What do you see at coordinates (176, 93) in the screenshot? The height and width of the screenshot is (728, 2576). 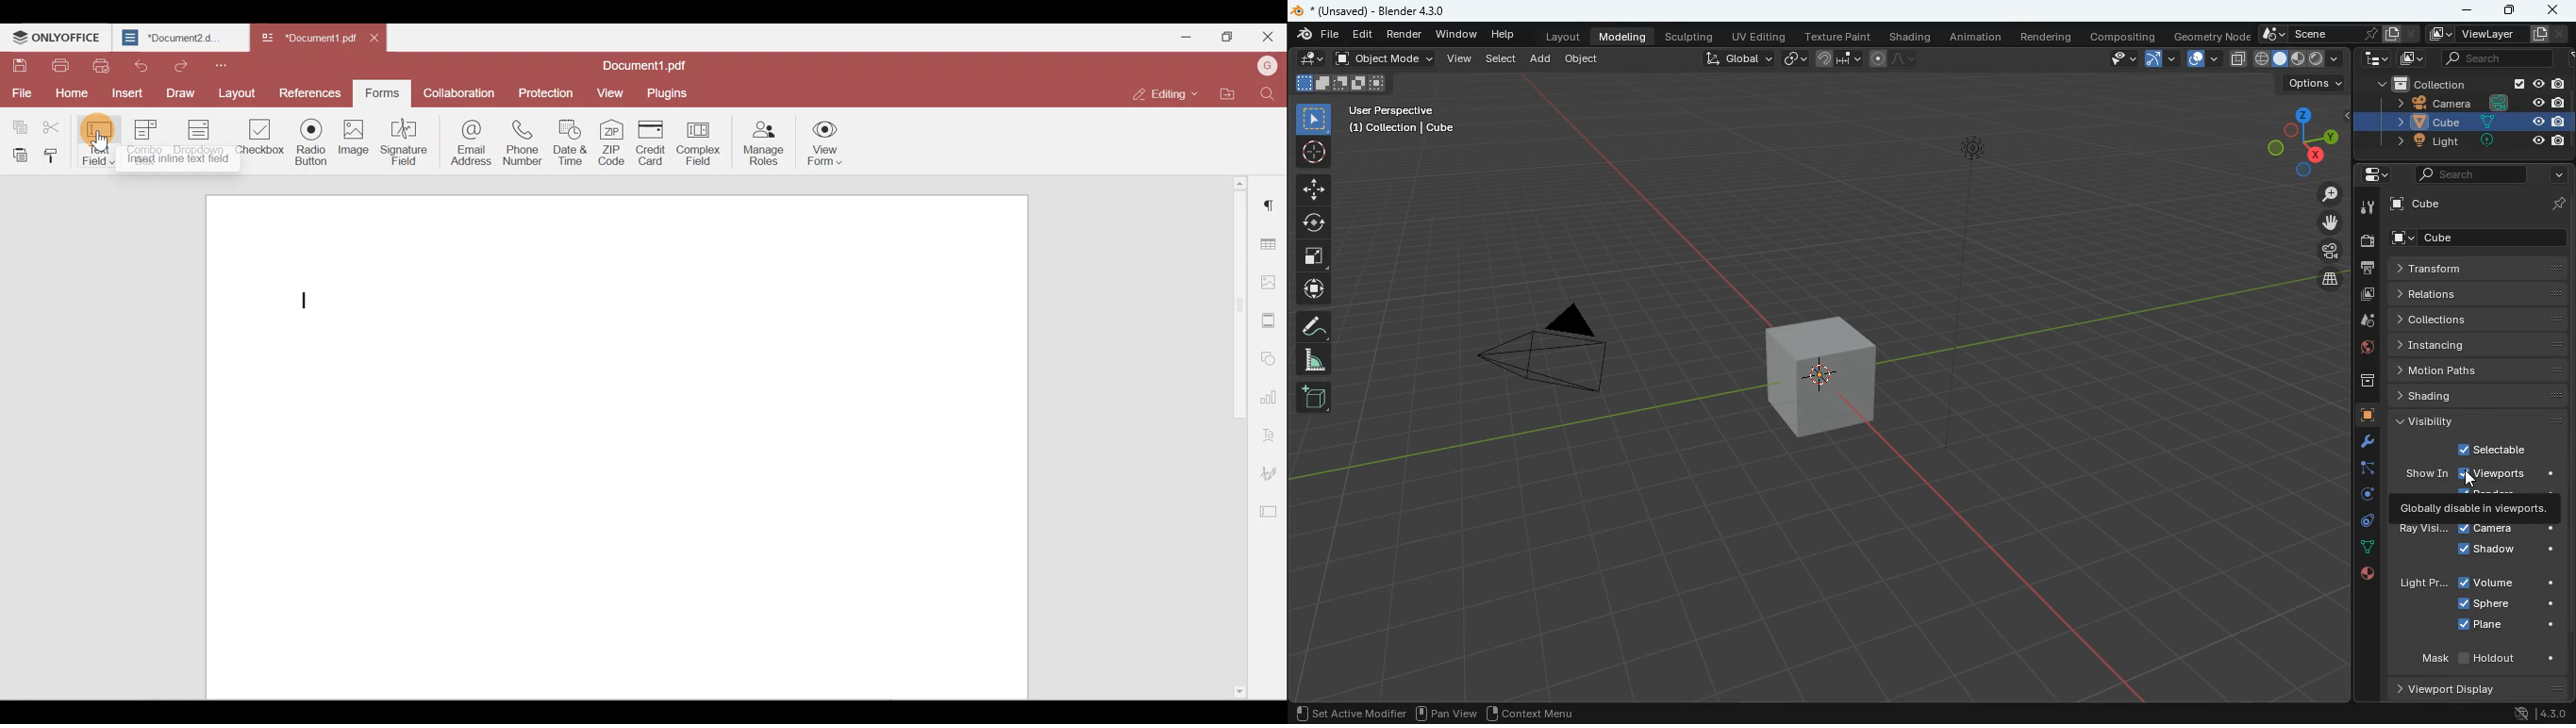 I see `Draw` at bounding box center [176, 93].